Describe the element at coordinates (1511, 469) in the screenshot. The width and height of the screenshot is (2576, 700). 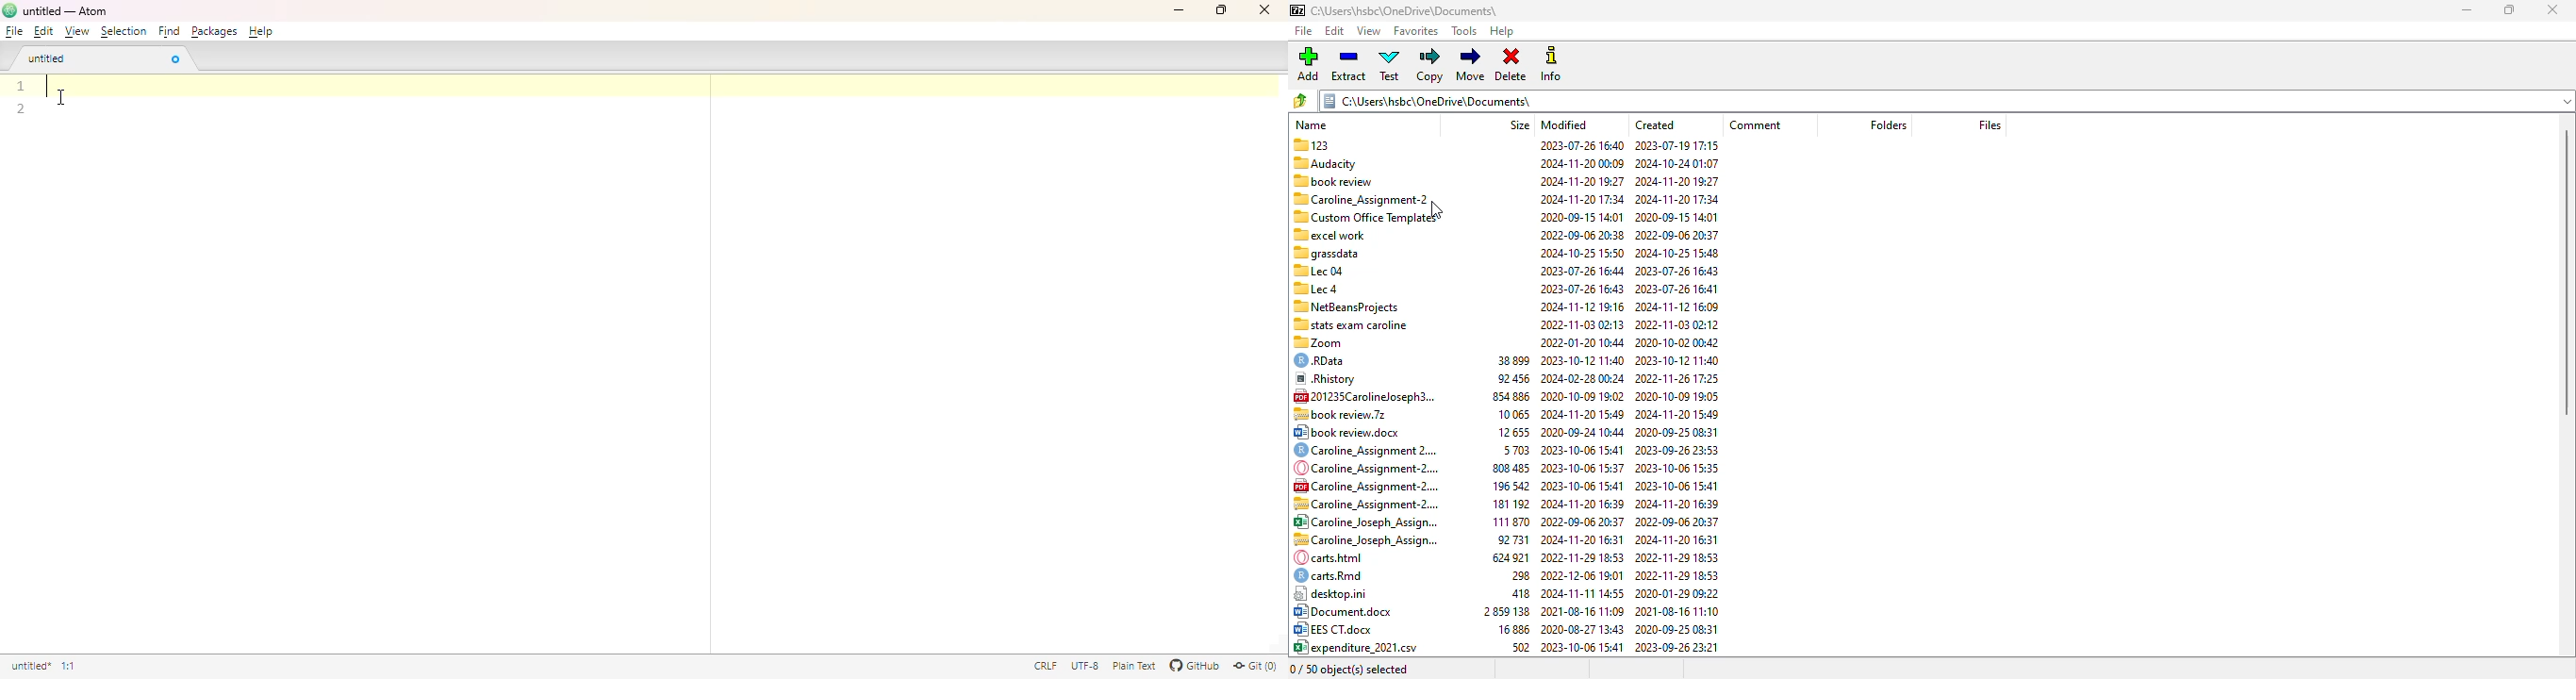
I see `808 485` at that location.